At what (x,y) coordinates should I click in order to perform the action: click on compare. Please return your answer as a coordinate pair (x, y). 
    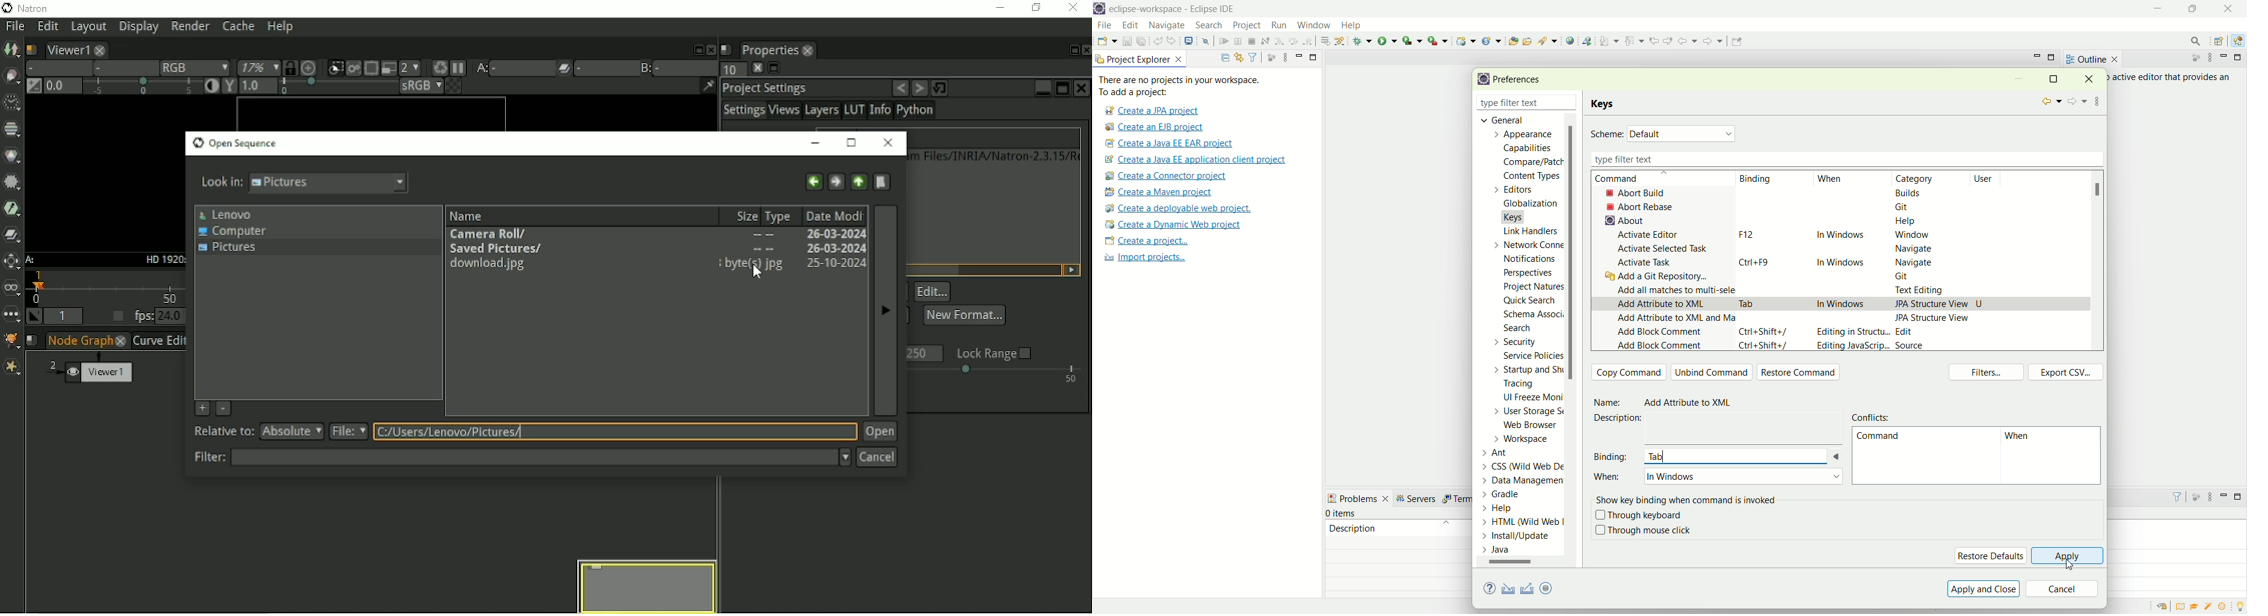
    Looking at the image, I should click on (1532, 161).